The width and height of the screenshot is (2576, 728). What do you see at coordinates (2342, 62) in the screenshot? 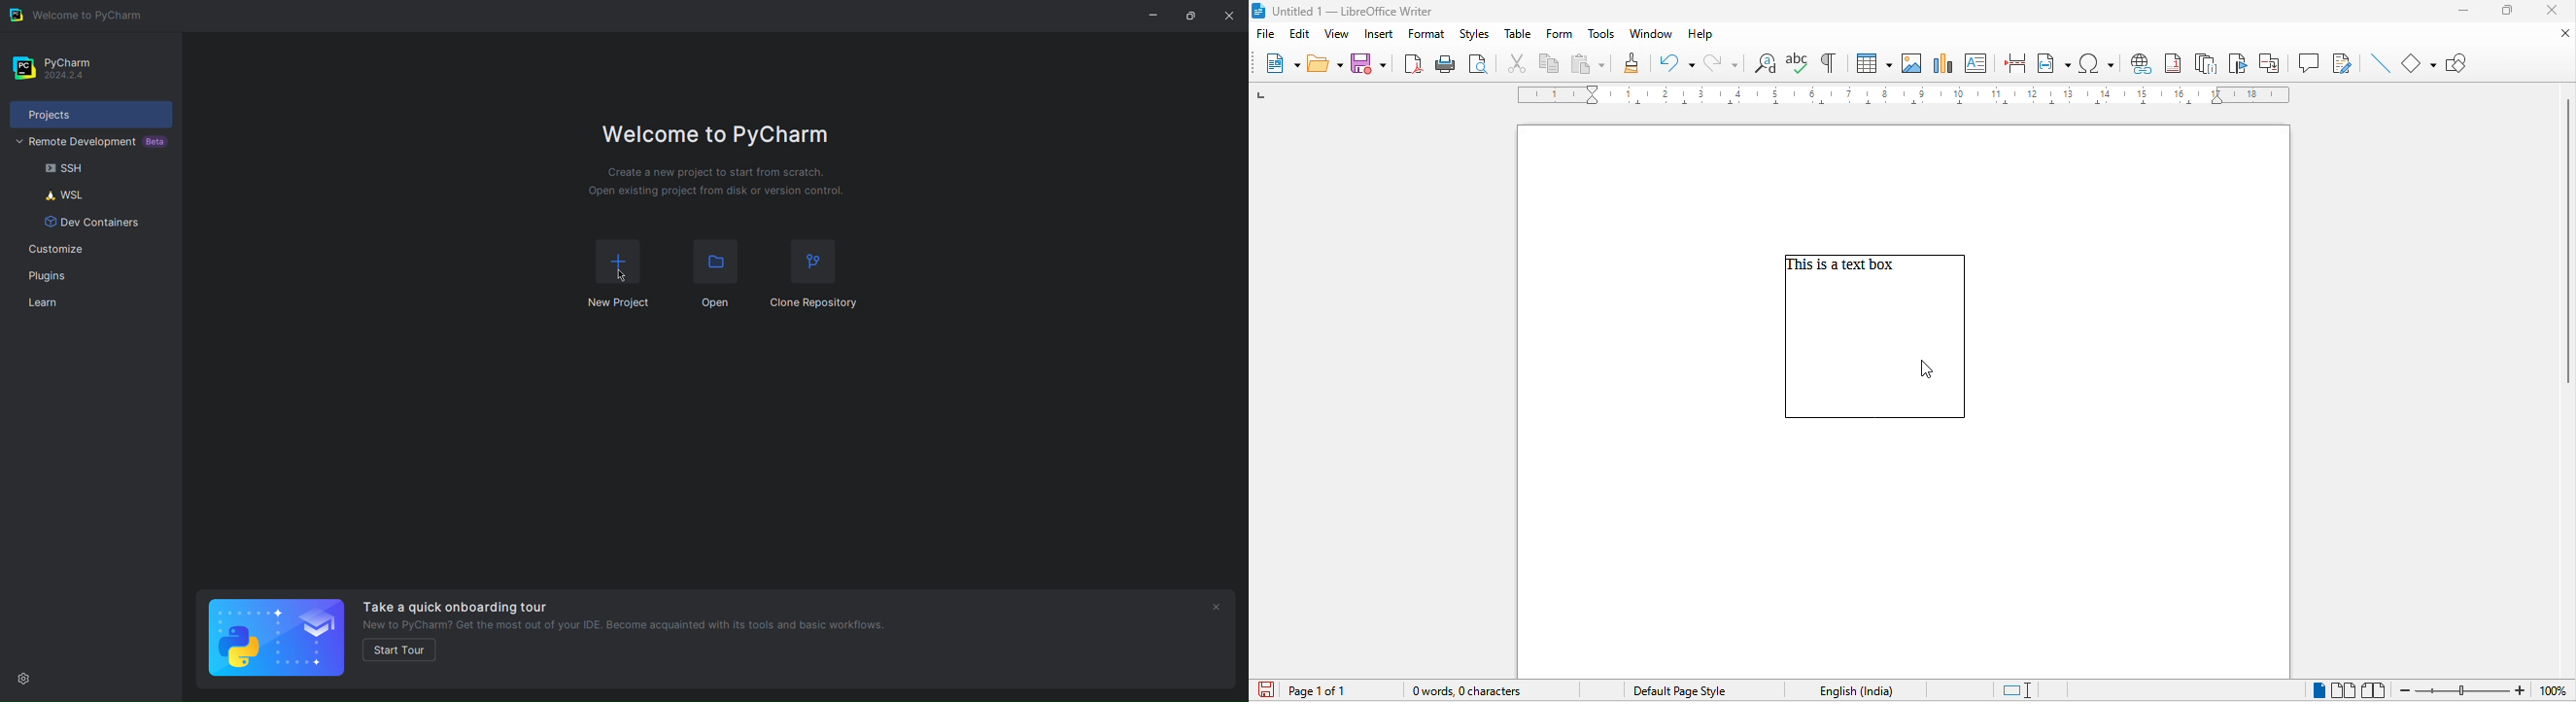
I see `show track changes function` at bounding box center [2342, 62].